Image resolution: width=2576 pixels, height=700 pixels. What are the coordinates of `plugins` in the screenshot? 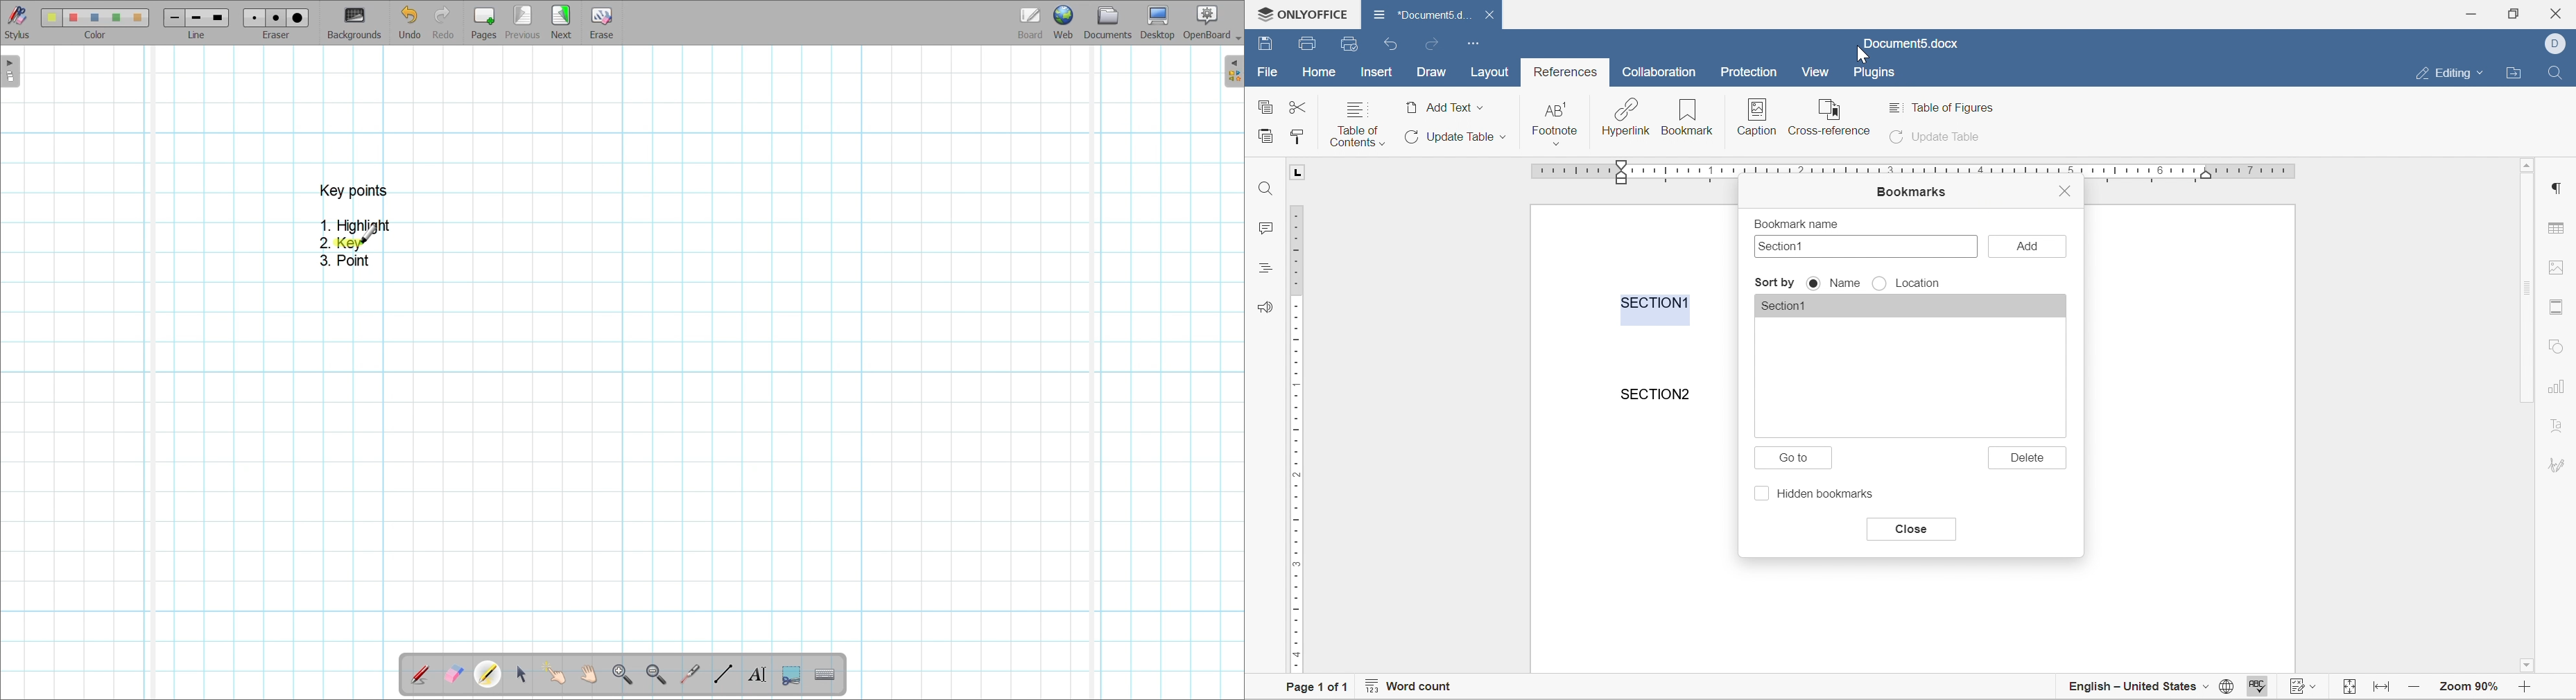 It's located at (1875, 73).